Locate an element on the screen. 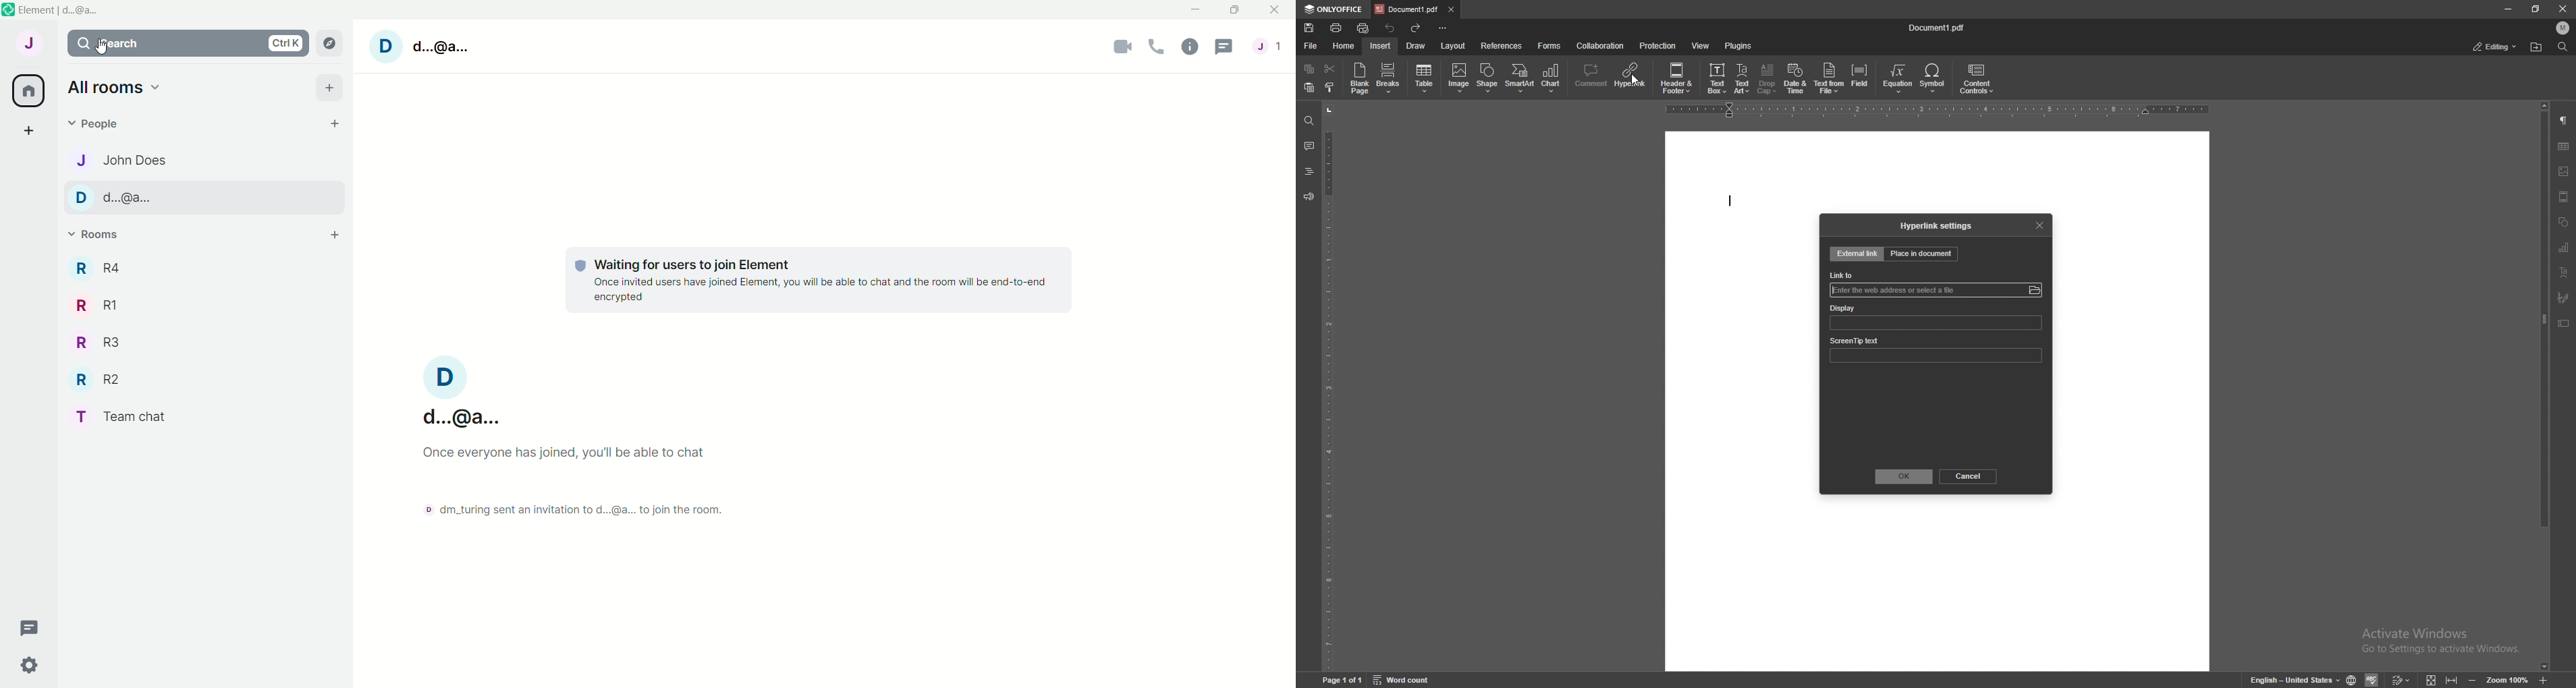 This screenshot has height=700, width=2576. zoom is located at coordinates (2506, 679).